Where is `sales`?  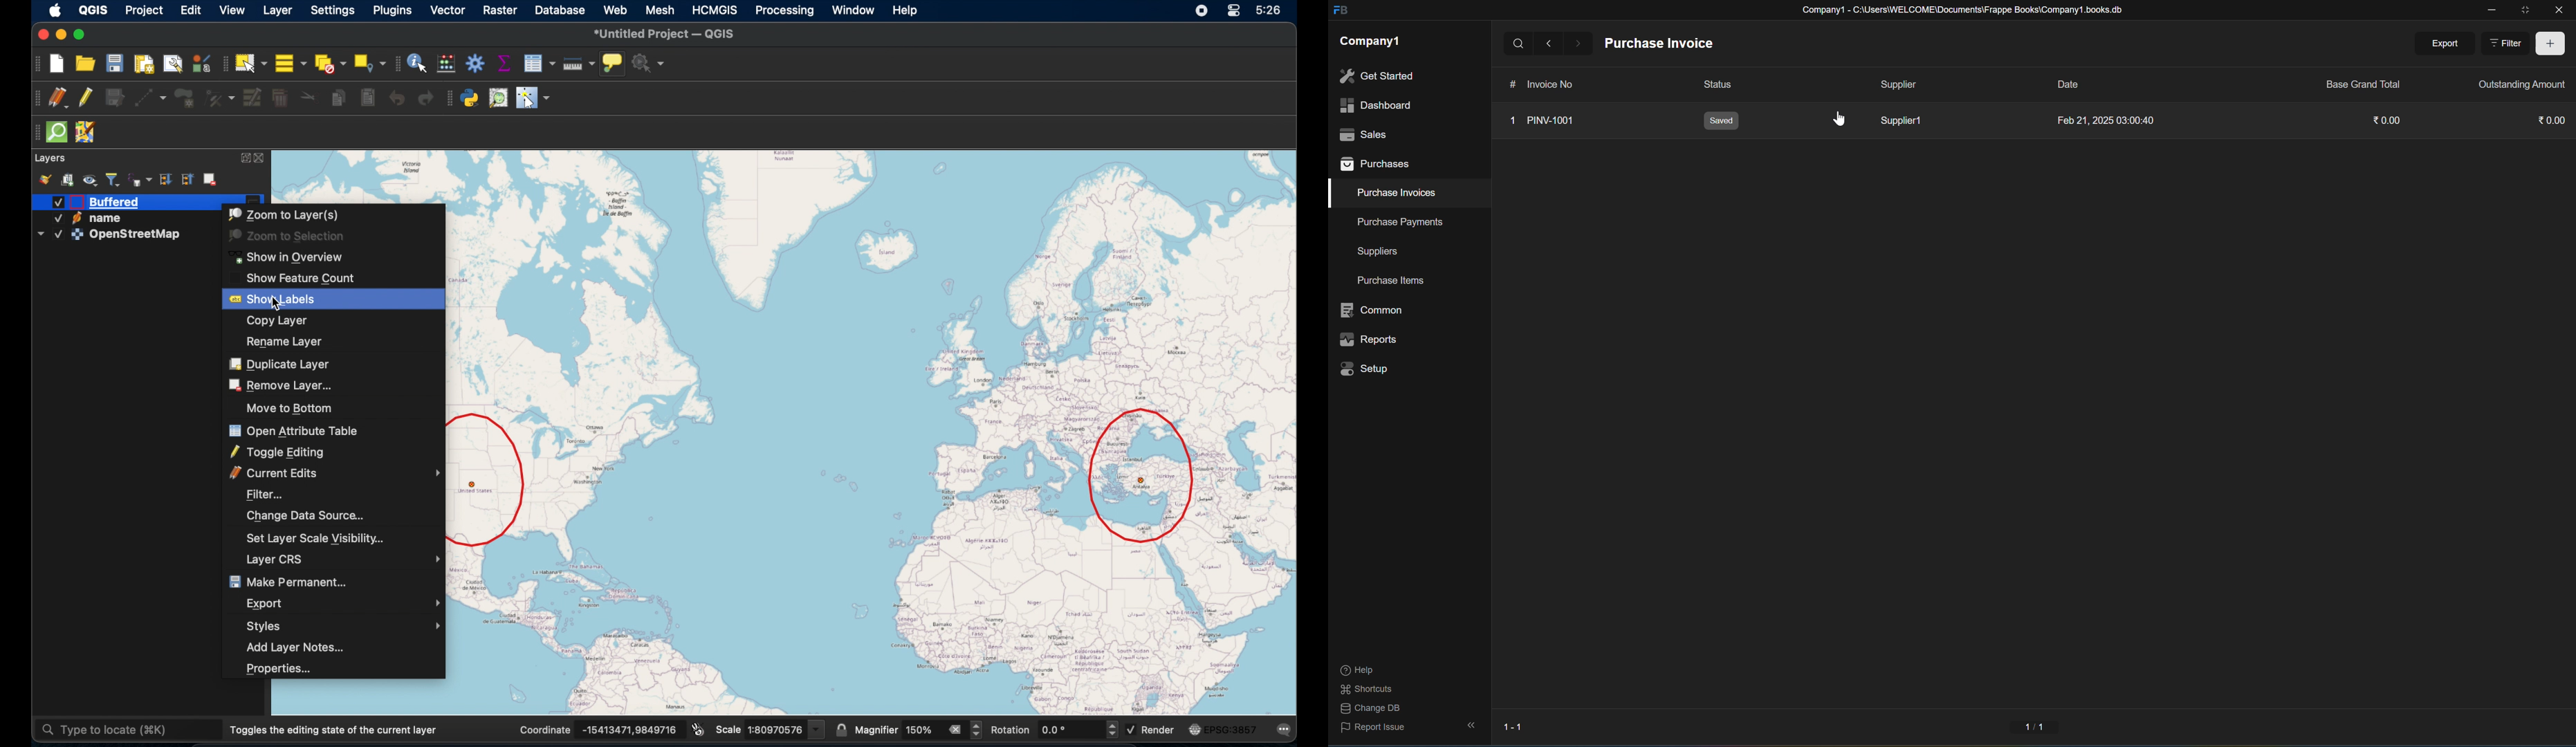 sales is located at coordinates (1361, 133).